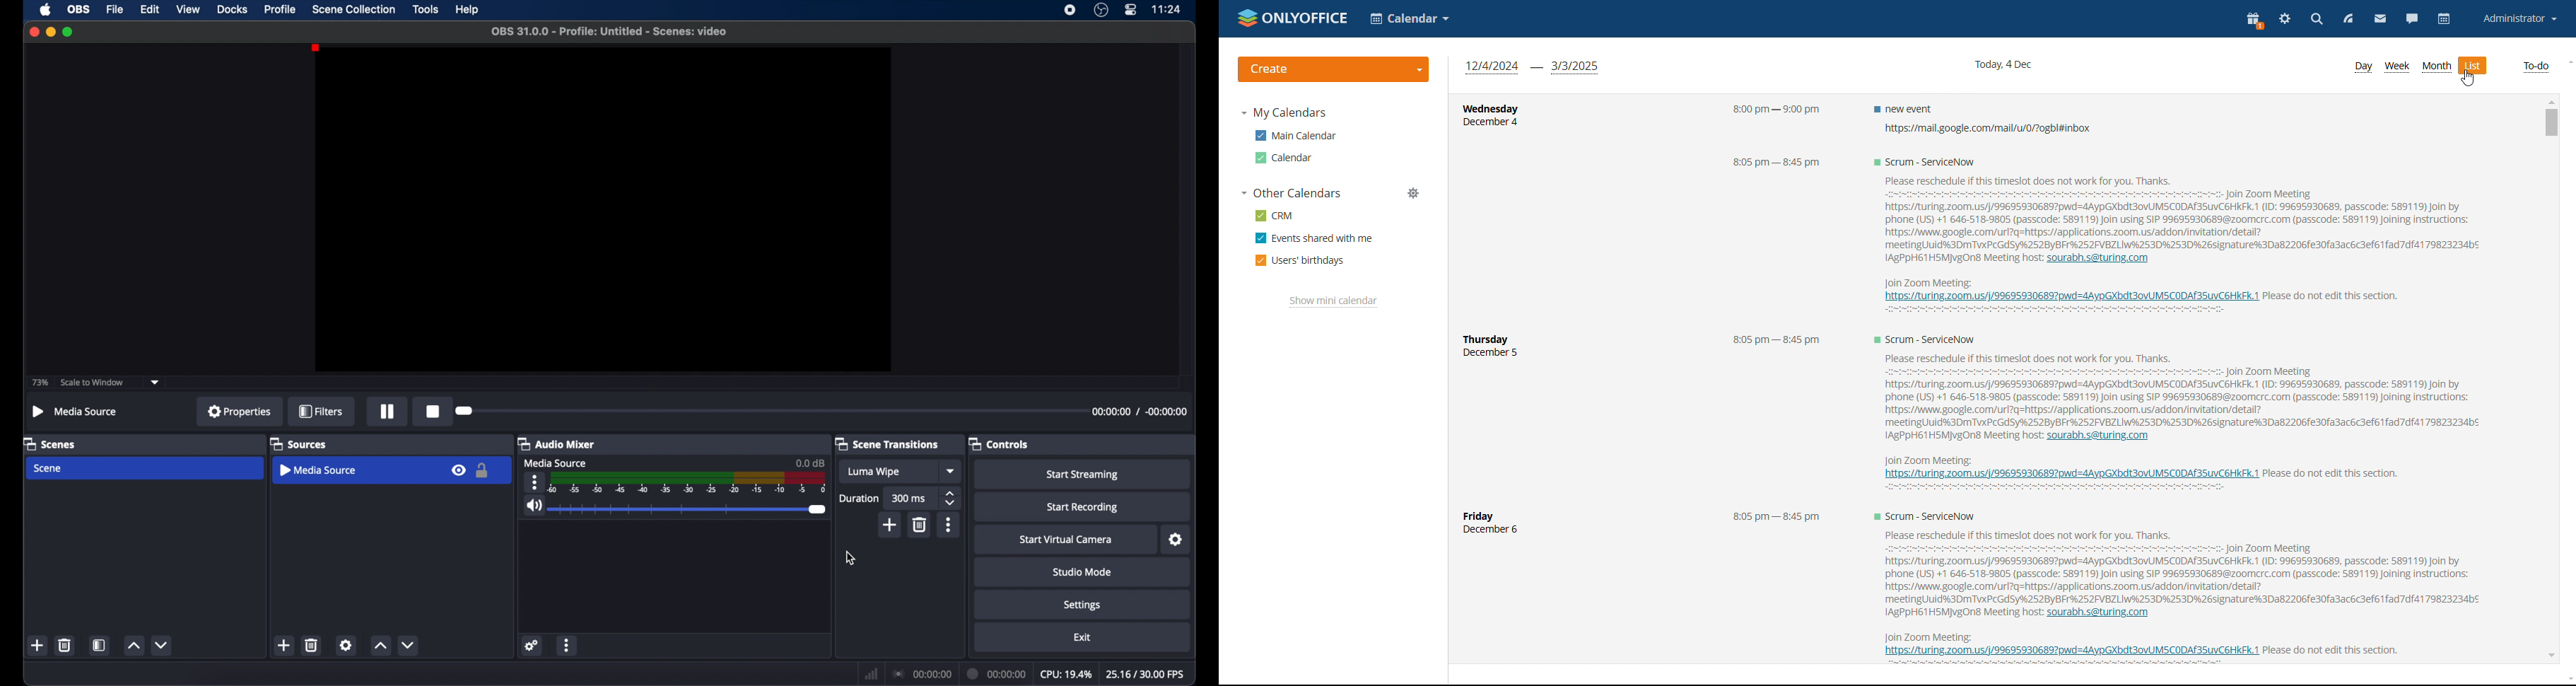 This screenshot has width=2576, height=700. What do you see at coordinates (1084, 475) in the screenshot?
I see `start streaming` at bounding box center [1084, 475].